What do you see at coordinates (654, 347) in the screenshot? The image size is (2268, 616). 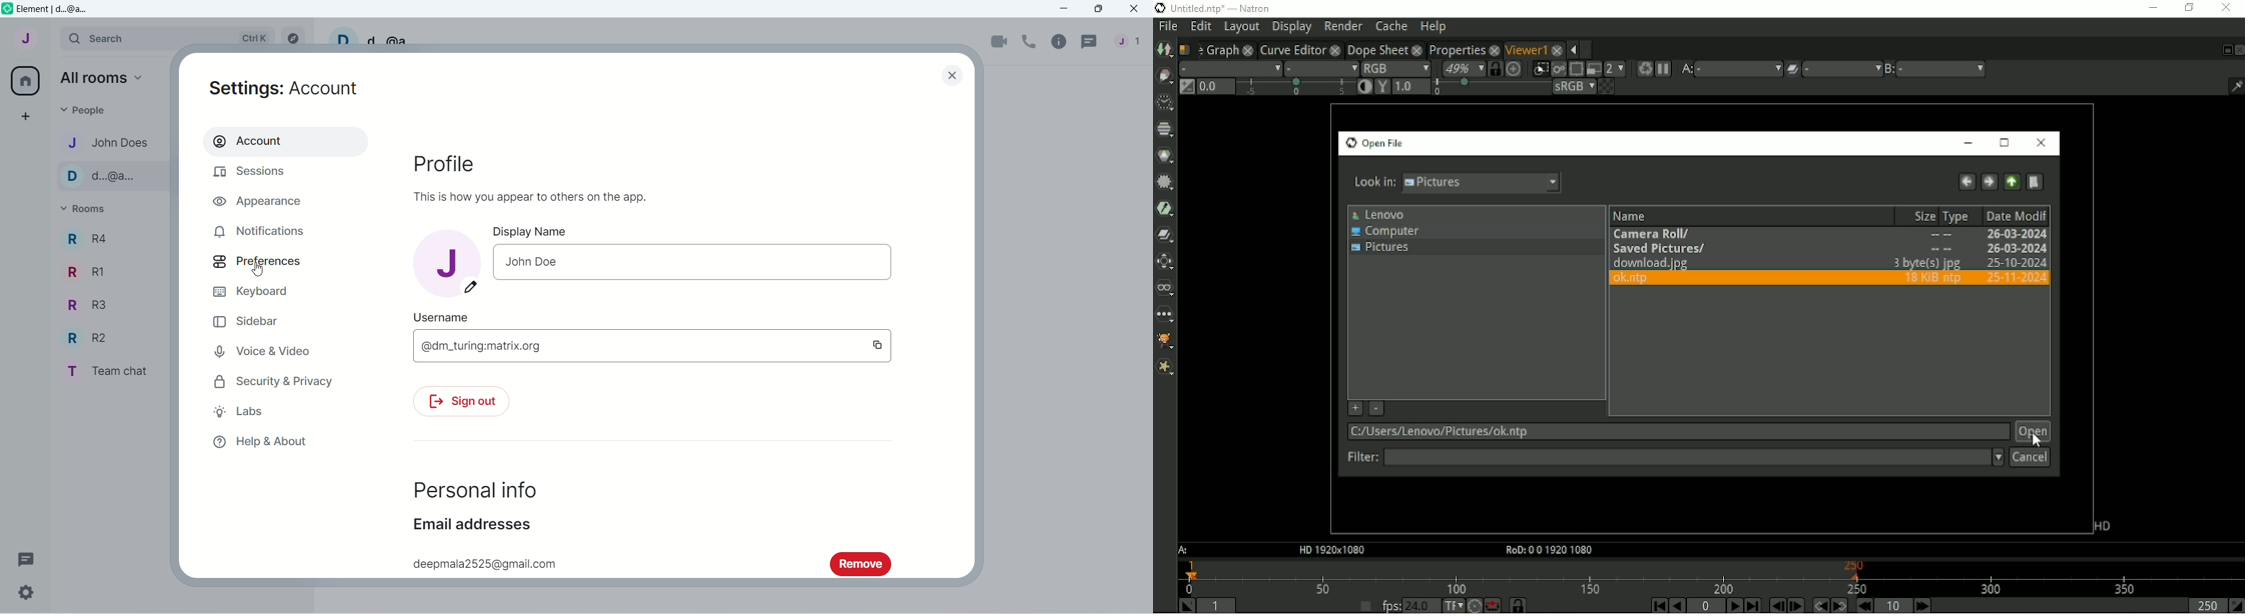 I see `@dm_turing.matrix.org` at bounding box center [654, 347].